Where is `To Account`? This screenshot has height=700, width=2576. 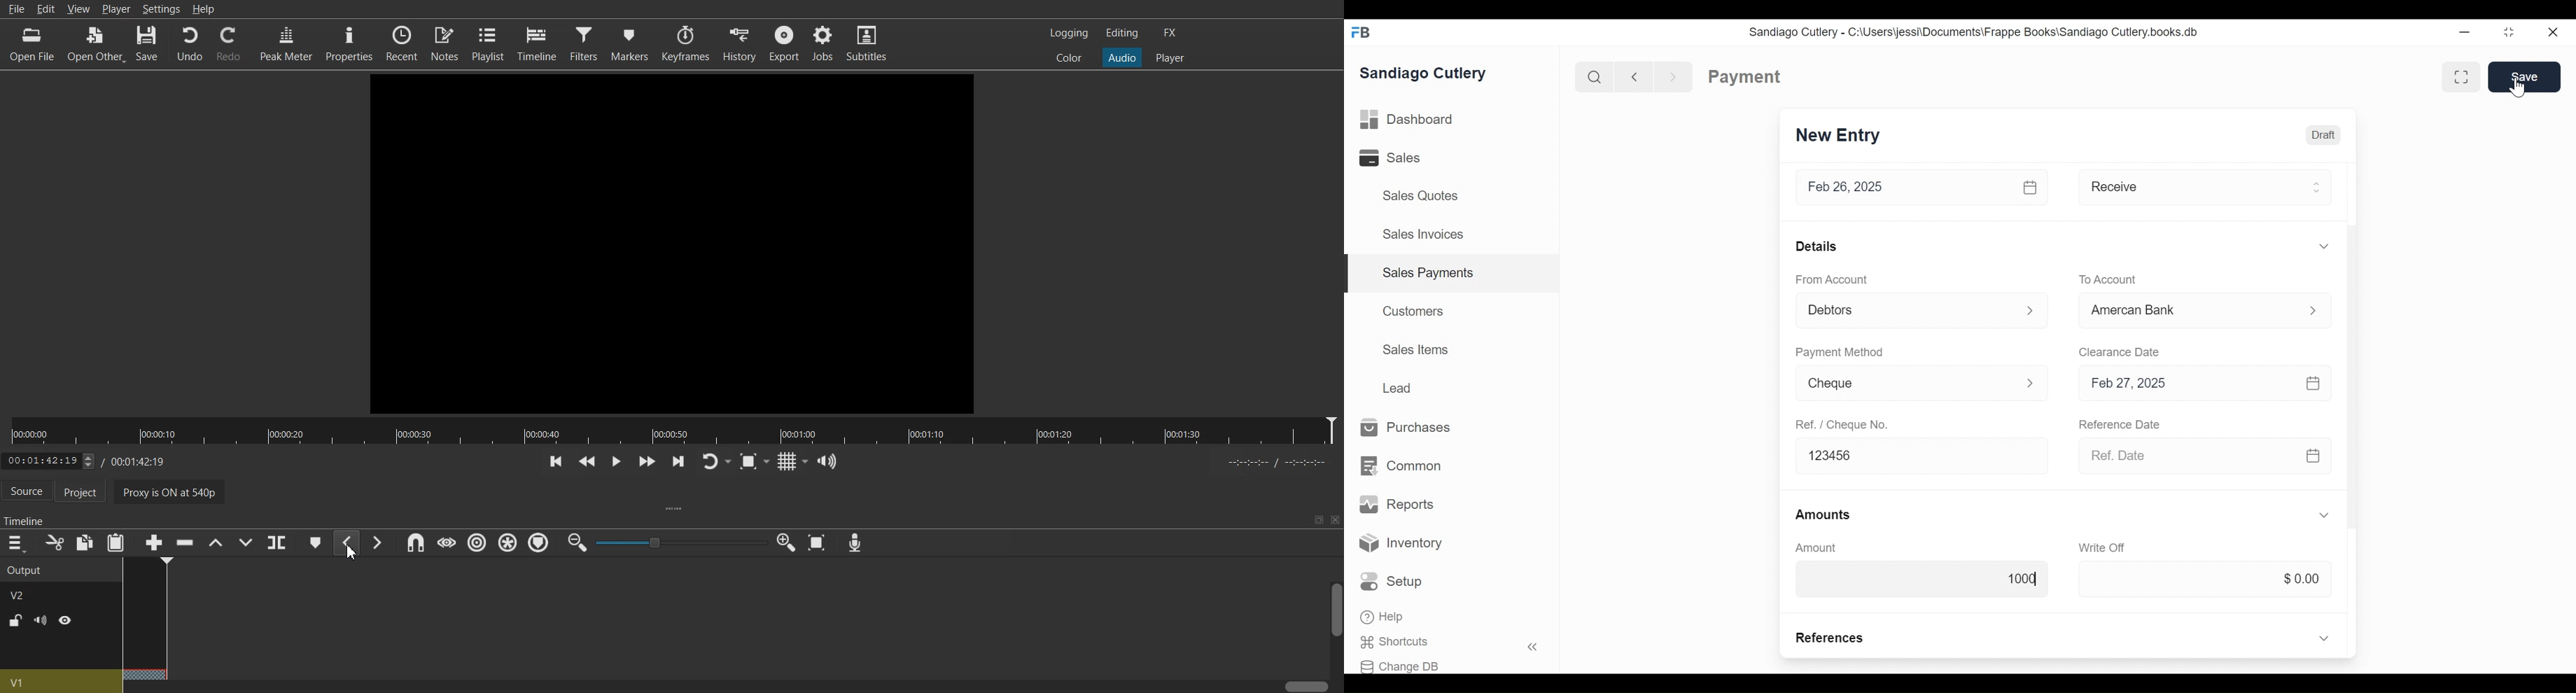
To Account is located at coordinates (2108, 278).